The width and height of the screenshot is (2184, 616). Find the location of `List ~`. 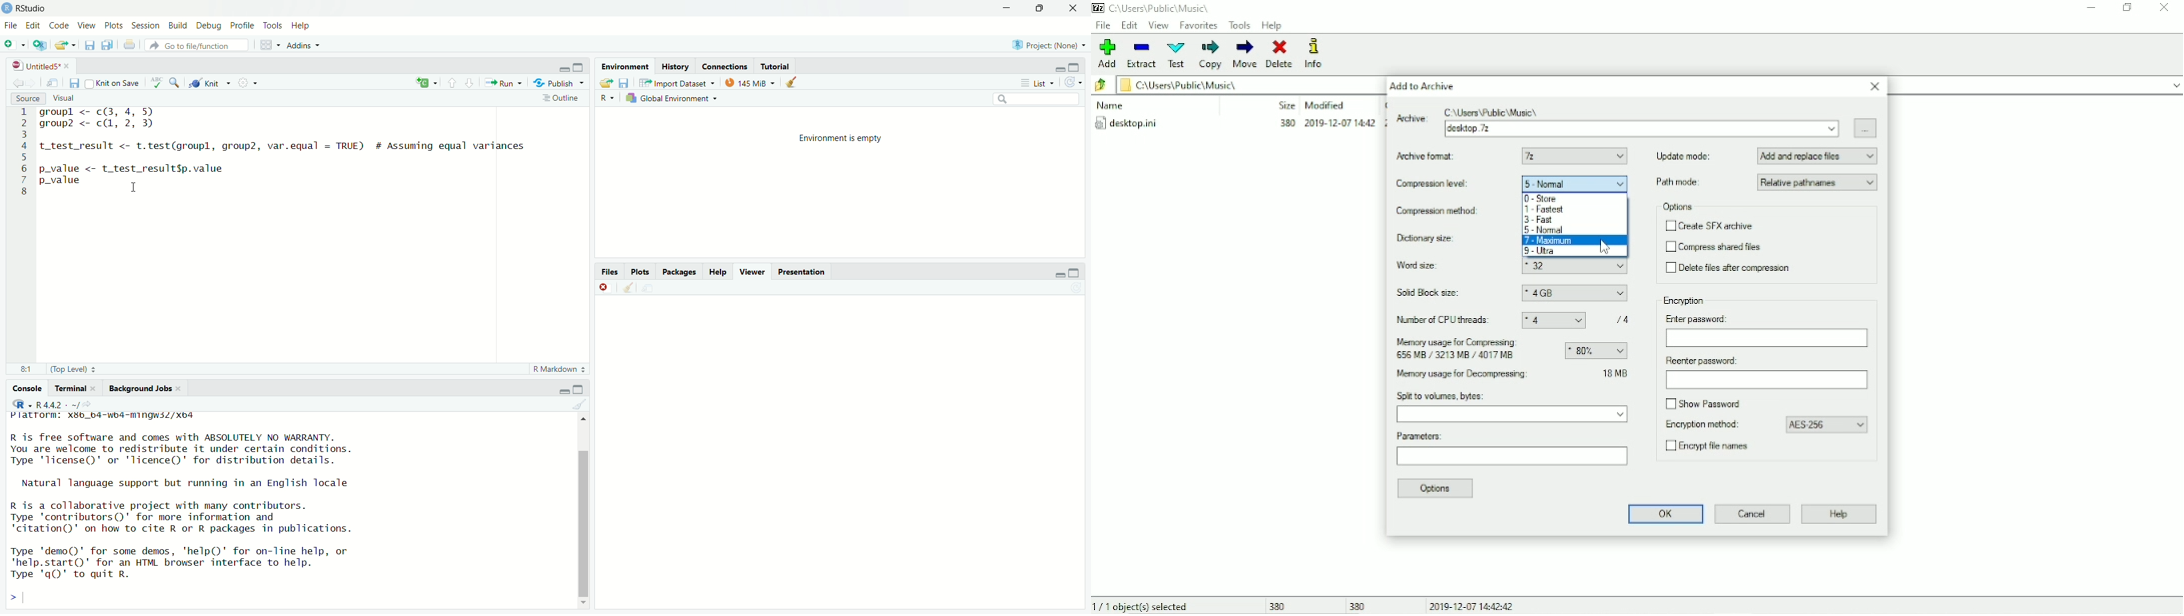

List ~ is located at coordinates (1035, 82).